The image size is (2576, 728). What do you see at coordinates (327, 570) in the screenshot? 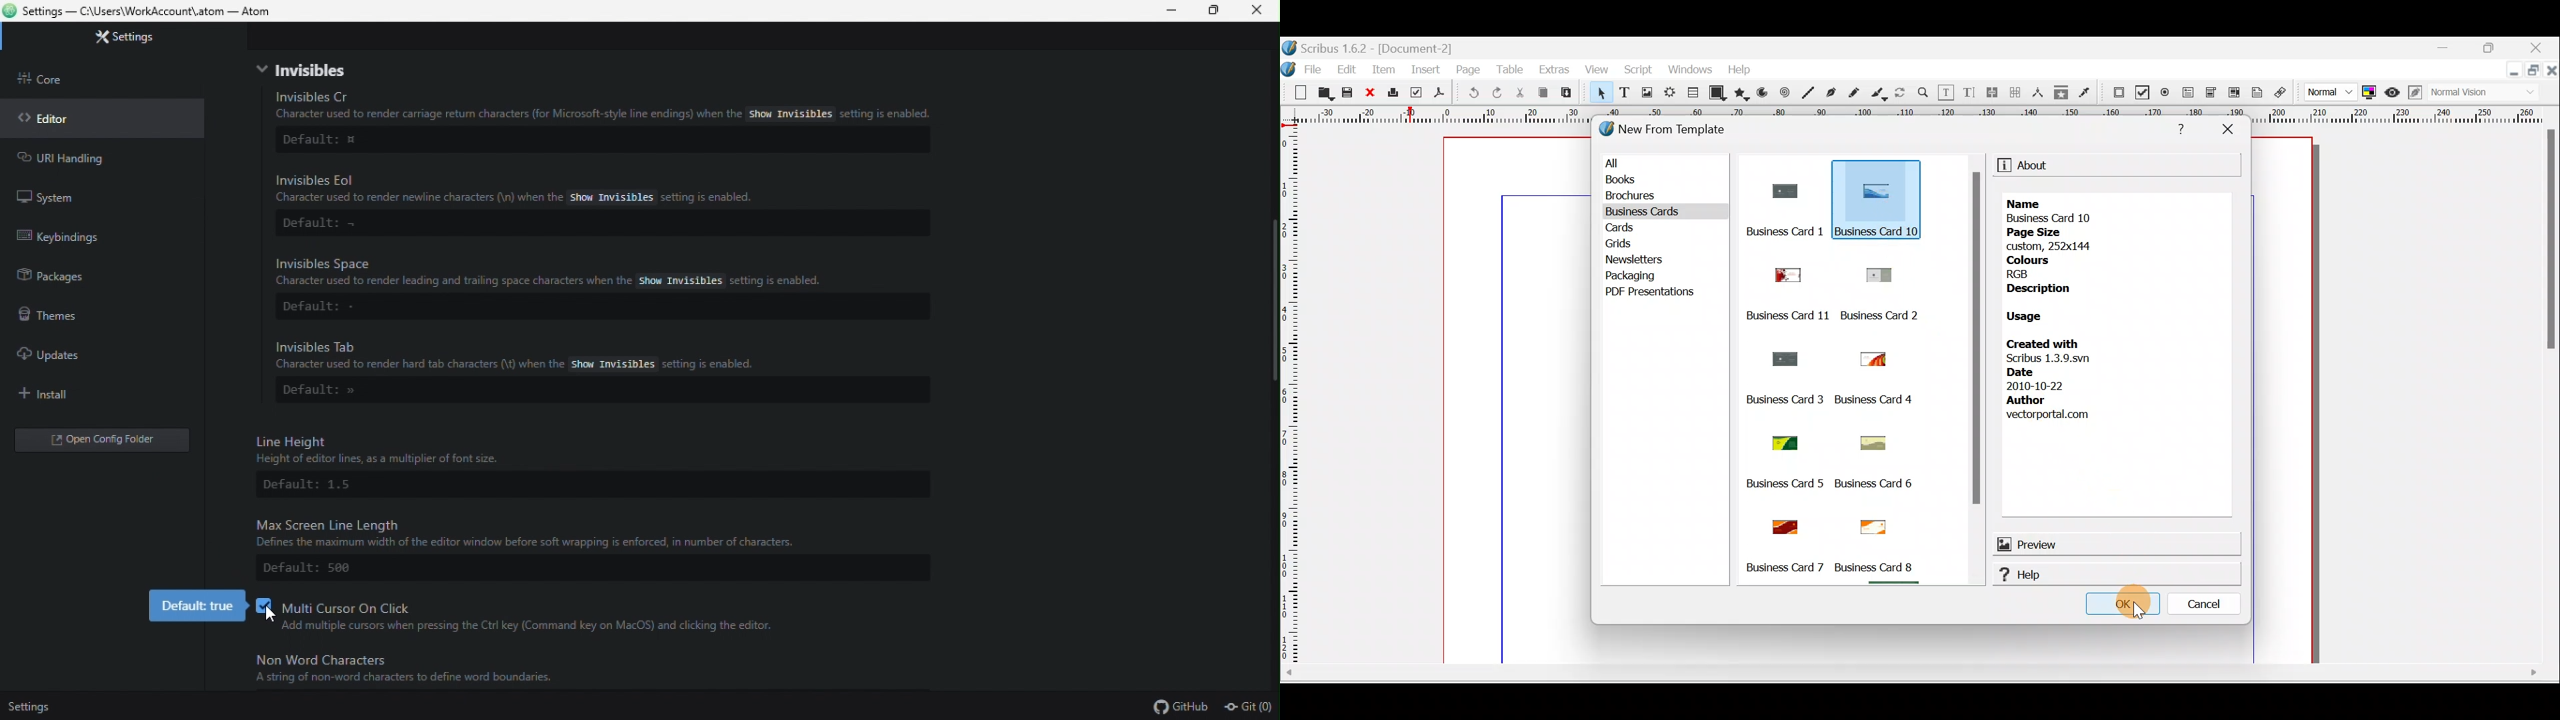
I see `Default: 500` at bounding box center [327, 570].